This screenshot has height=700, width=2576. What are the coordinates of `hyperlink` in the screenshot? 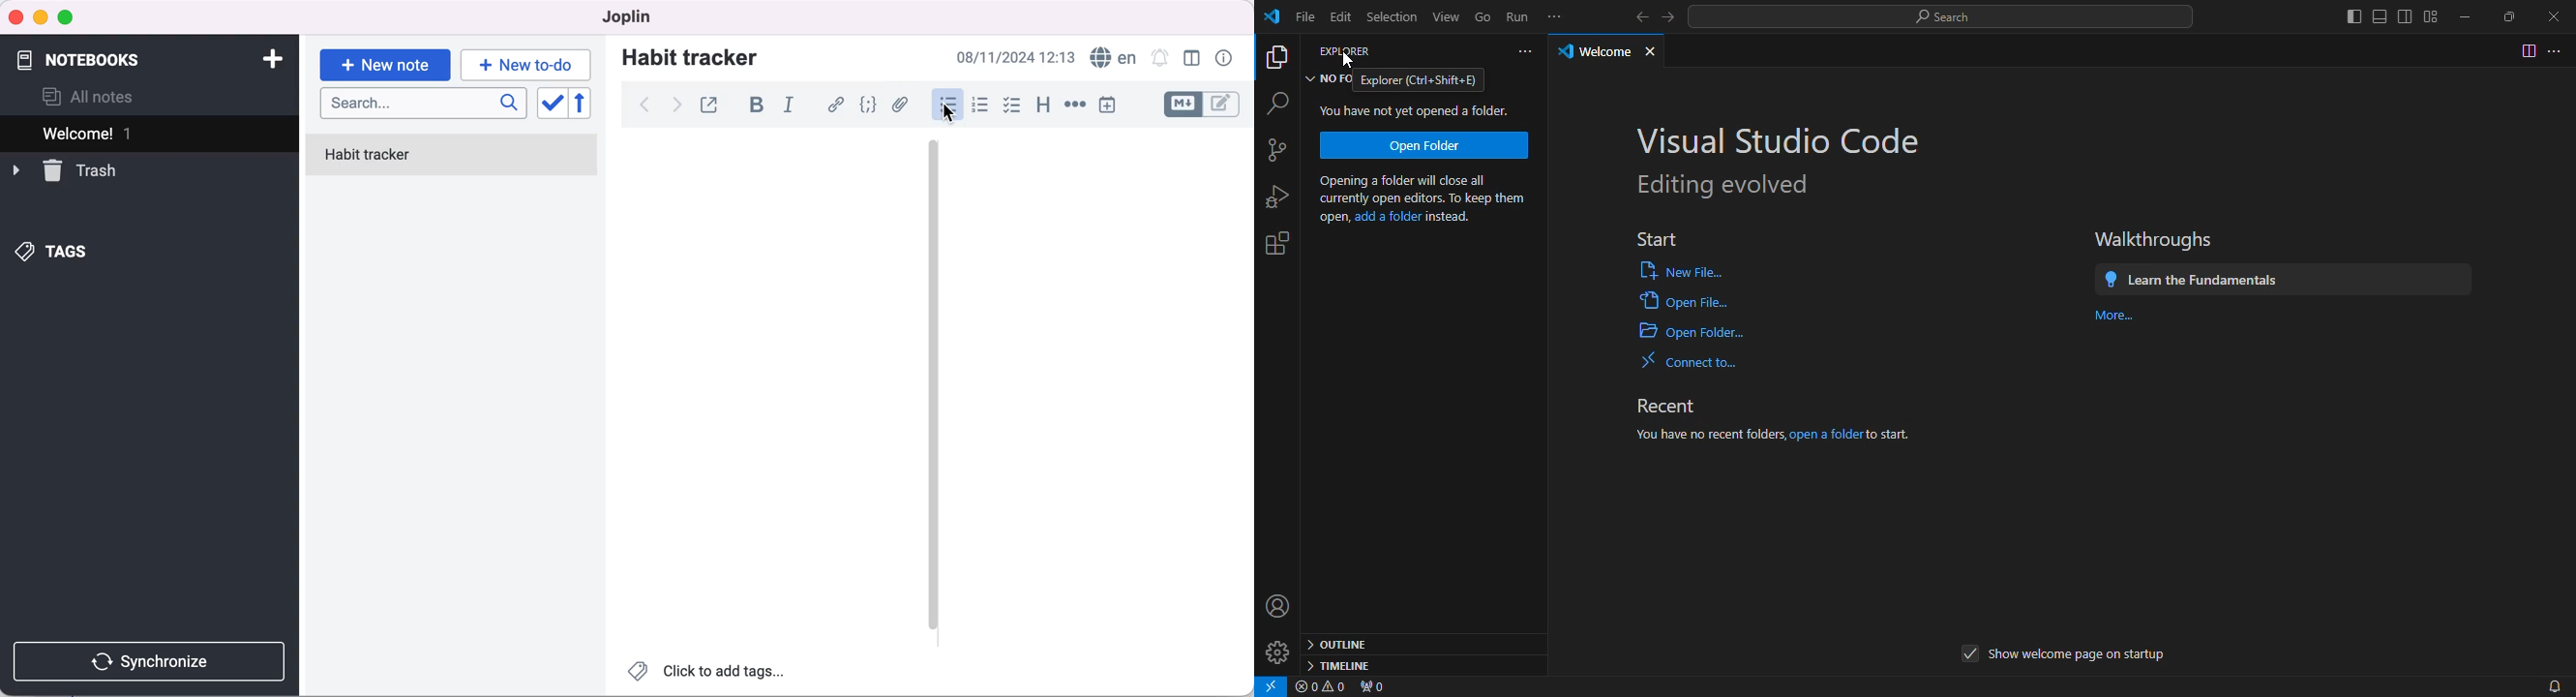 It's located at (838, 104).